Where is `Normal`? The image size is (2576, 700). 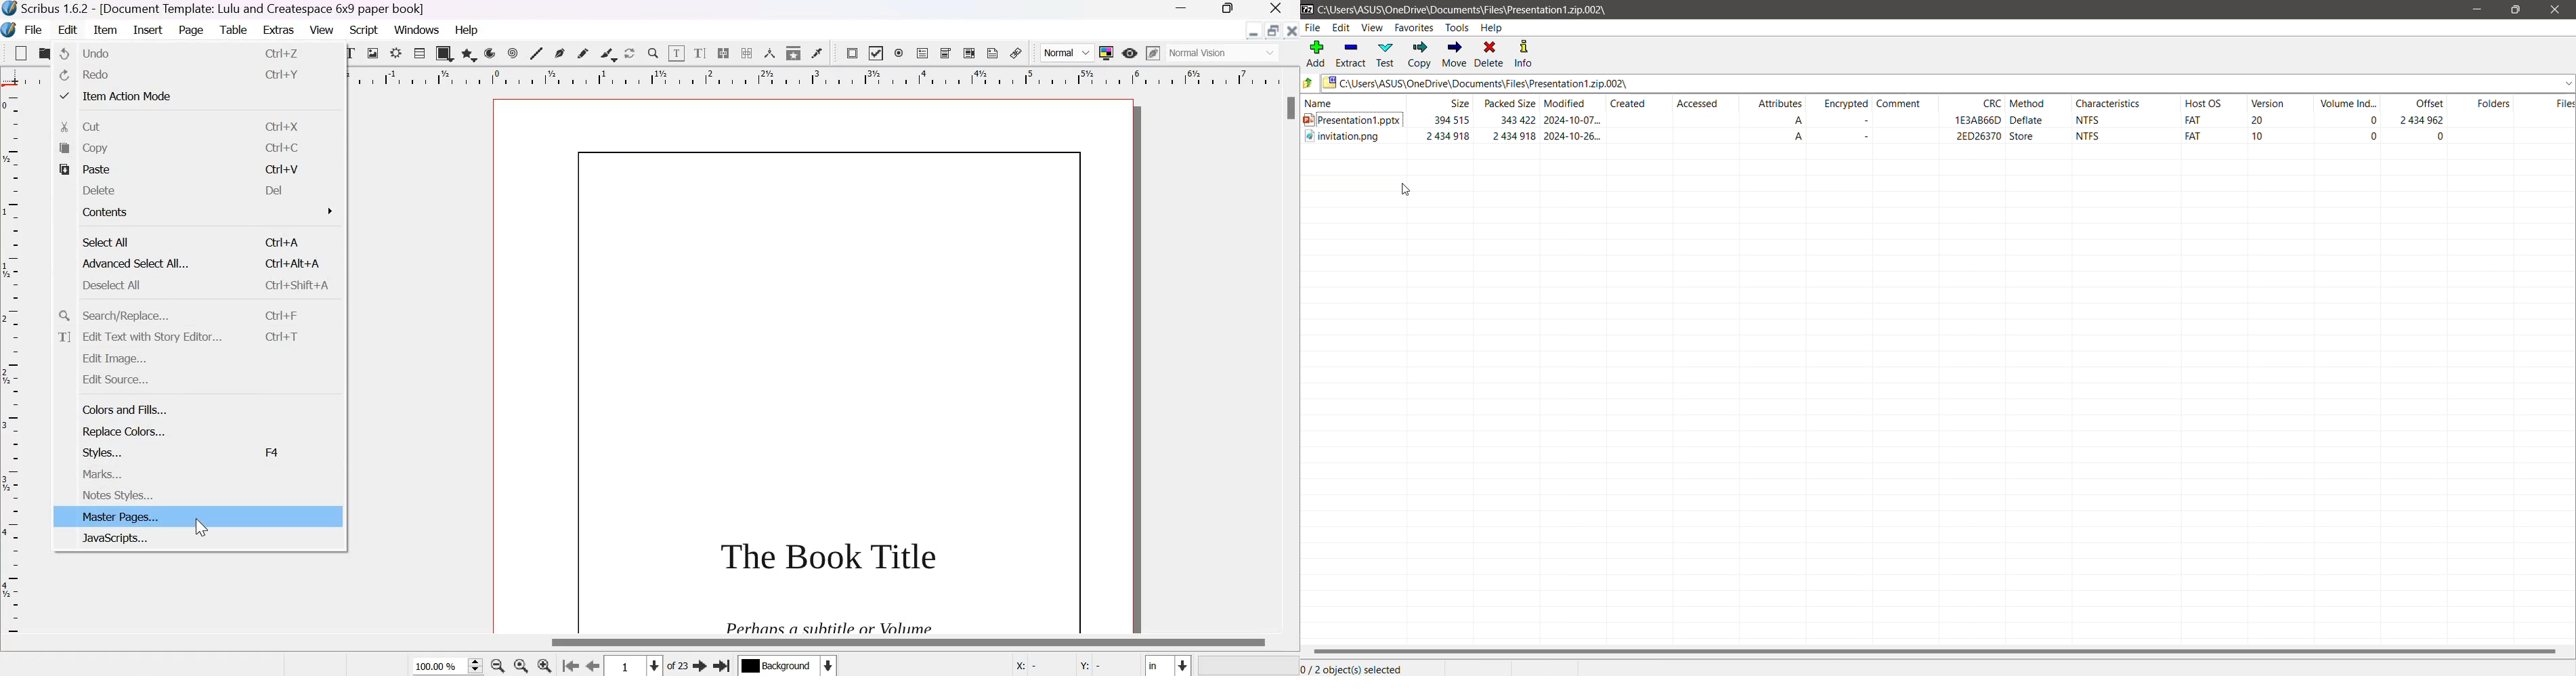
Normal is located at coordinates (1068, 54).